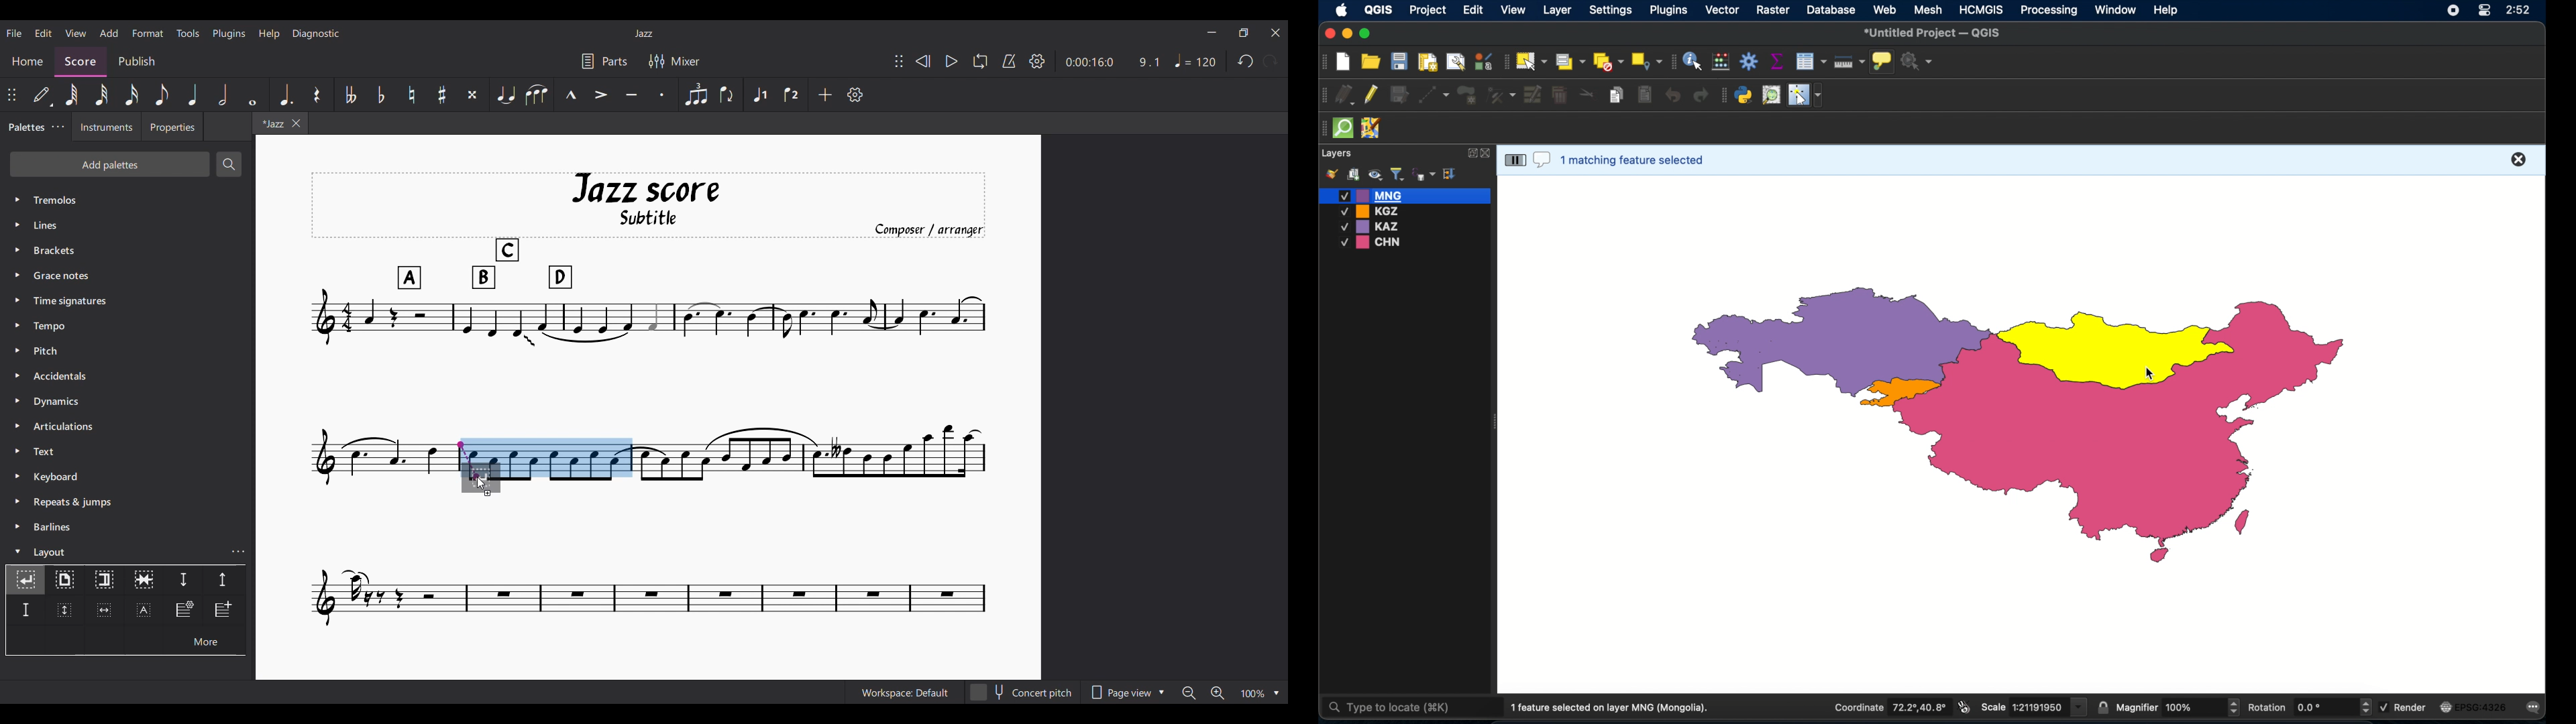 The width and height of the screenshot is (2576, 728). What do you see at coordinates (162, 95) in the screenshot?
I see `8th note` at bounding box center [162, 95].